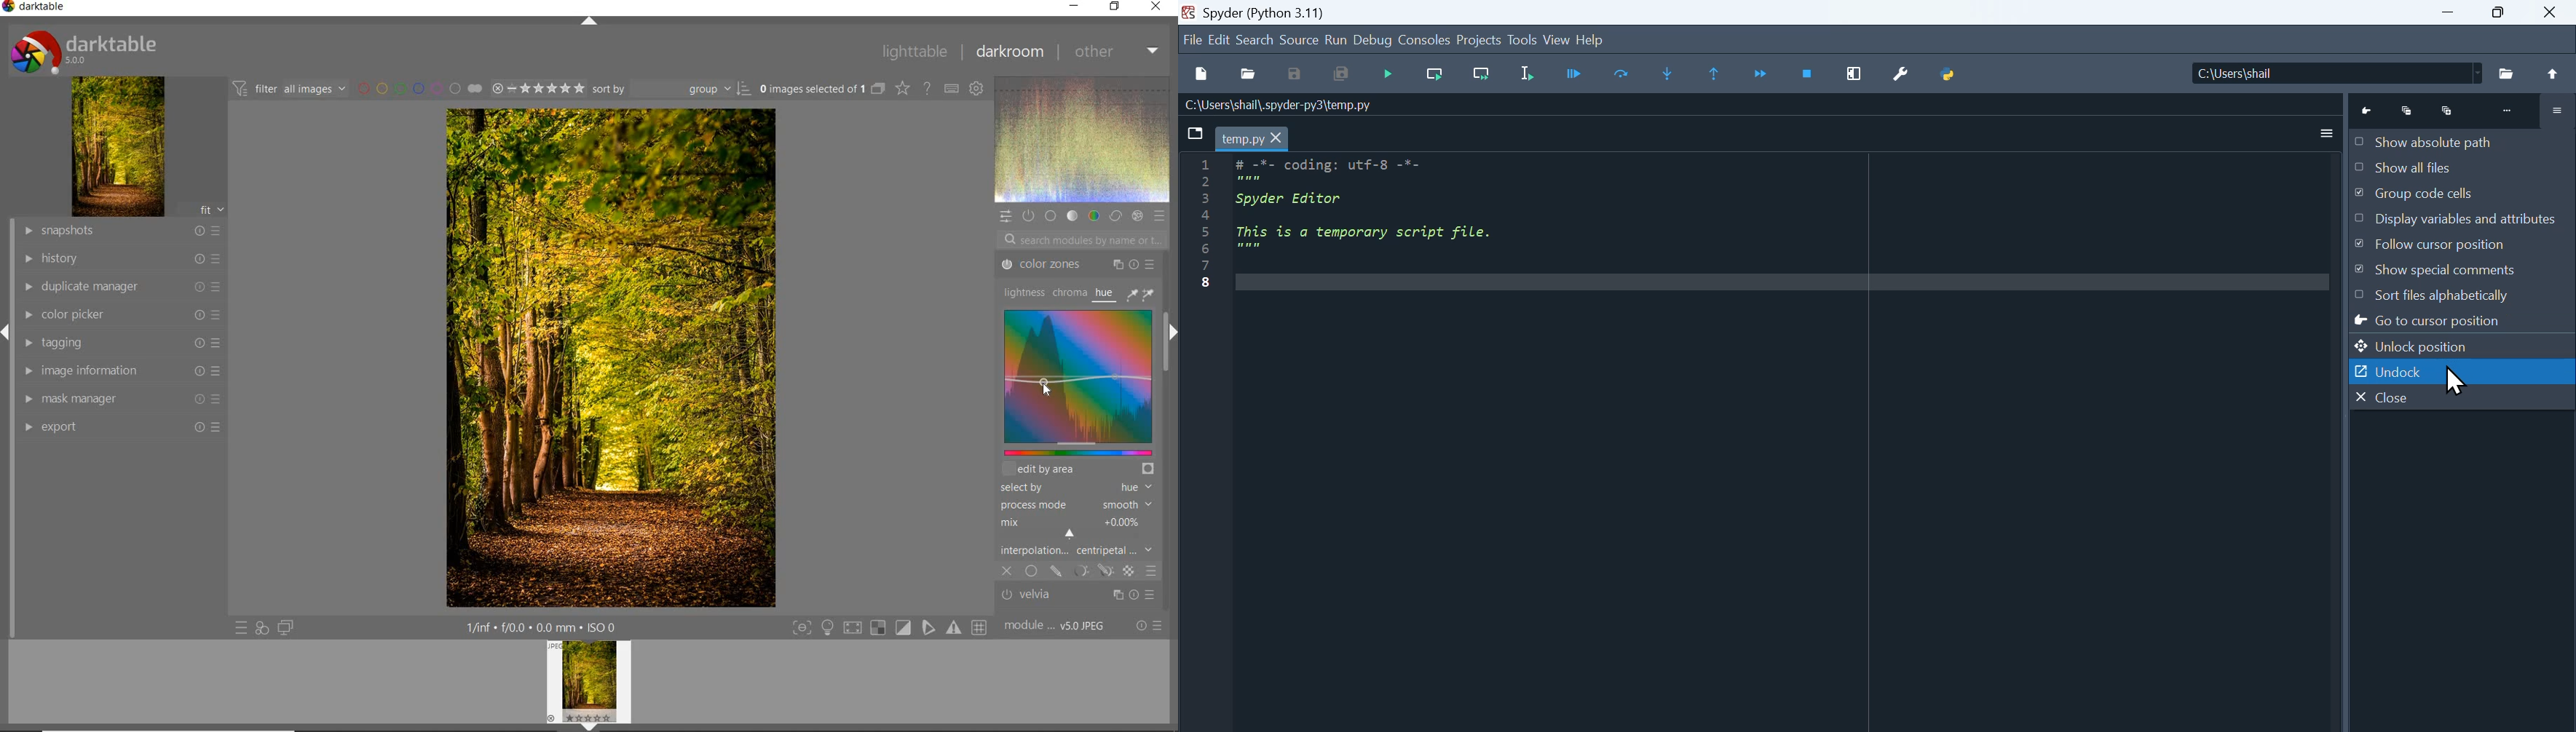  I want to click on Maximize, so click(2497, 12).